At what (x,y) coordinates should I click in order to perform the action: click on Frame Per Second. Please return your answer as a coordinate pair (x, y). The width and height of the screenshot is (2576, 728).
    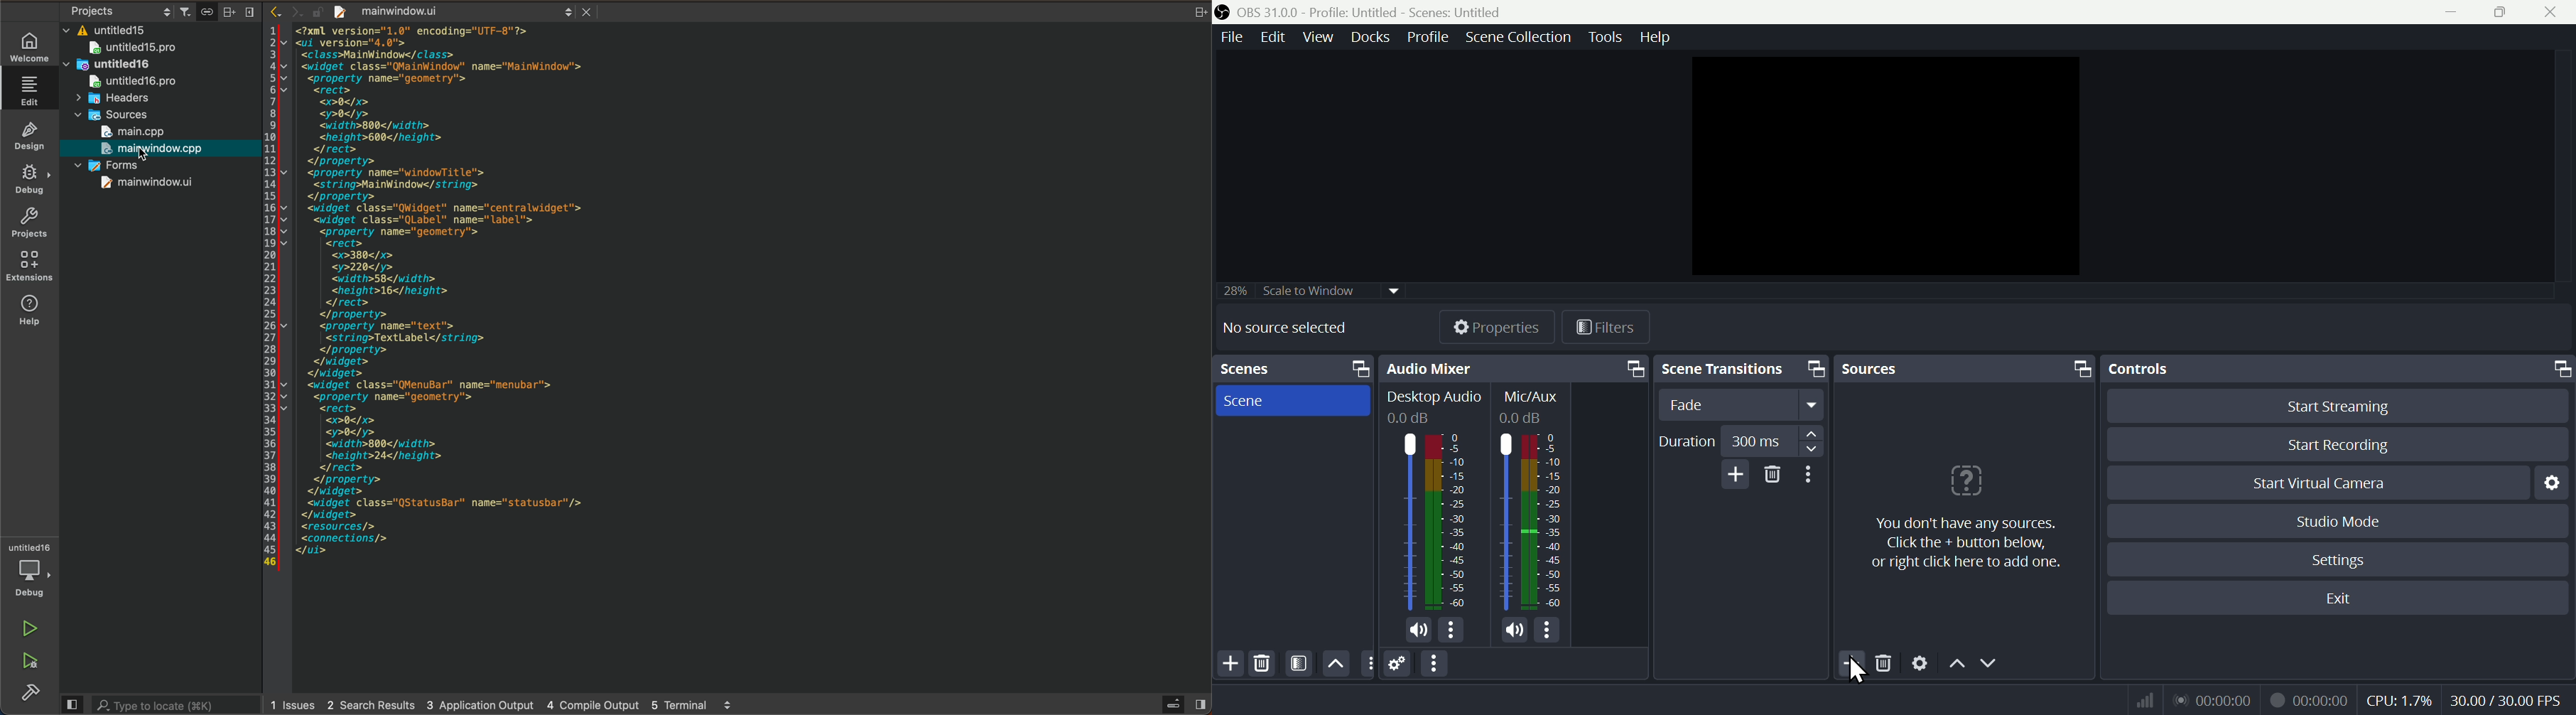
    Looking at the image, I should click on (2506, 701).